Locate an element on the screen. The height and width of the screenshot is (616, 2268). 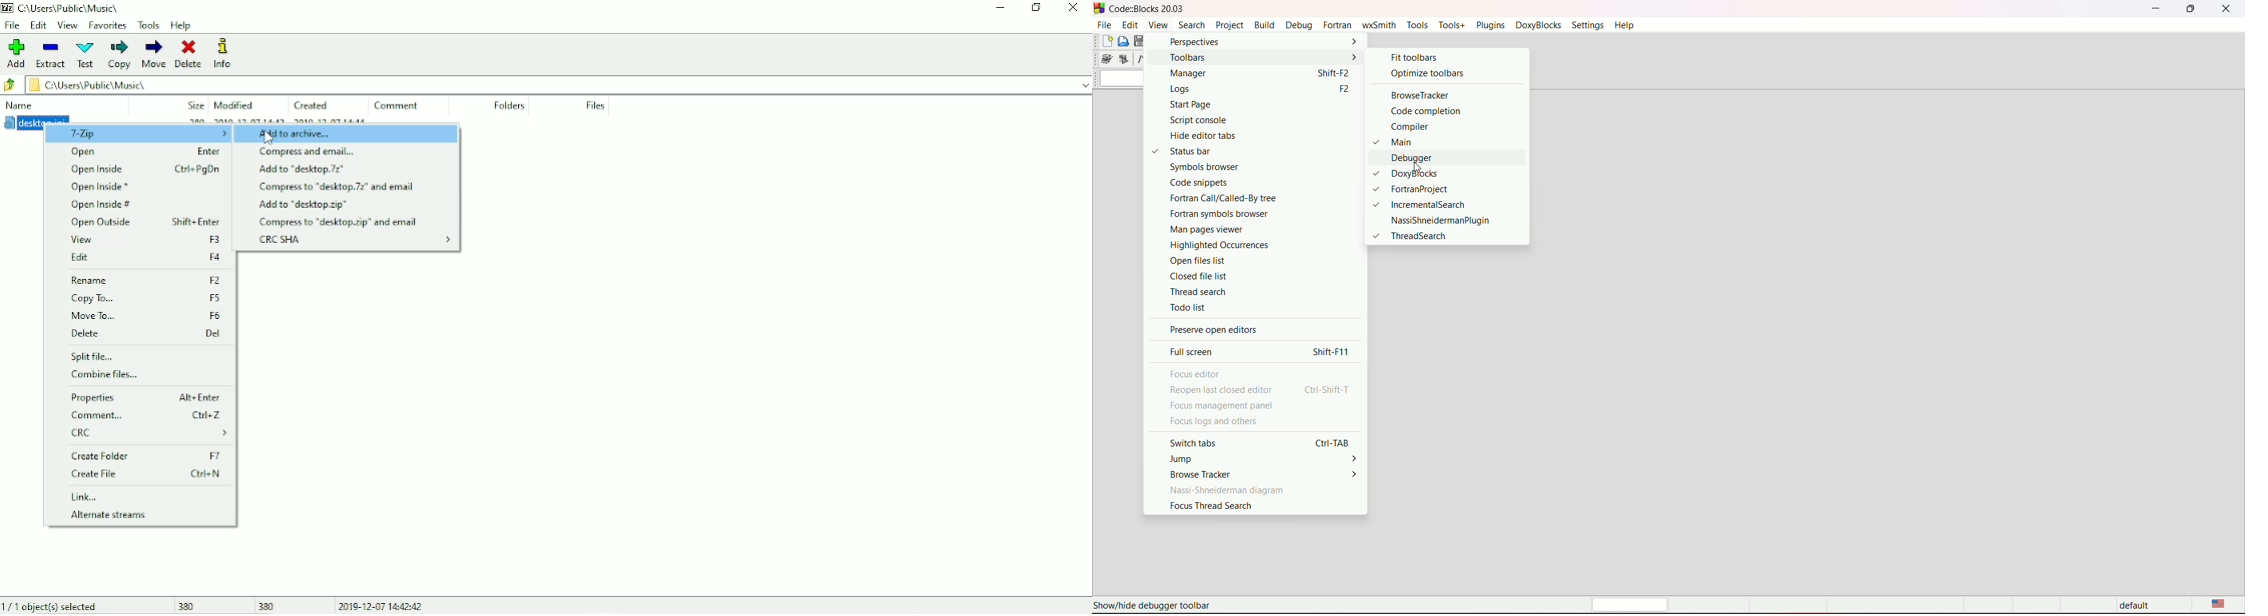
nassi plugin is located at coordinates (1439, 220).